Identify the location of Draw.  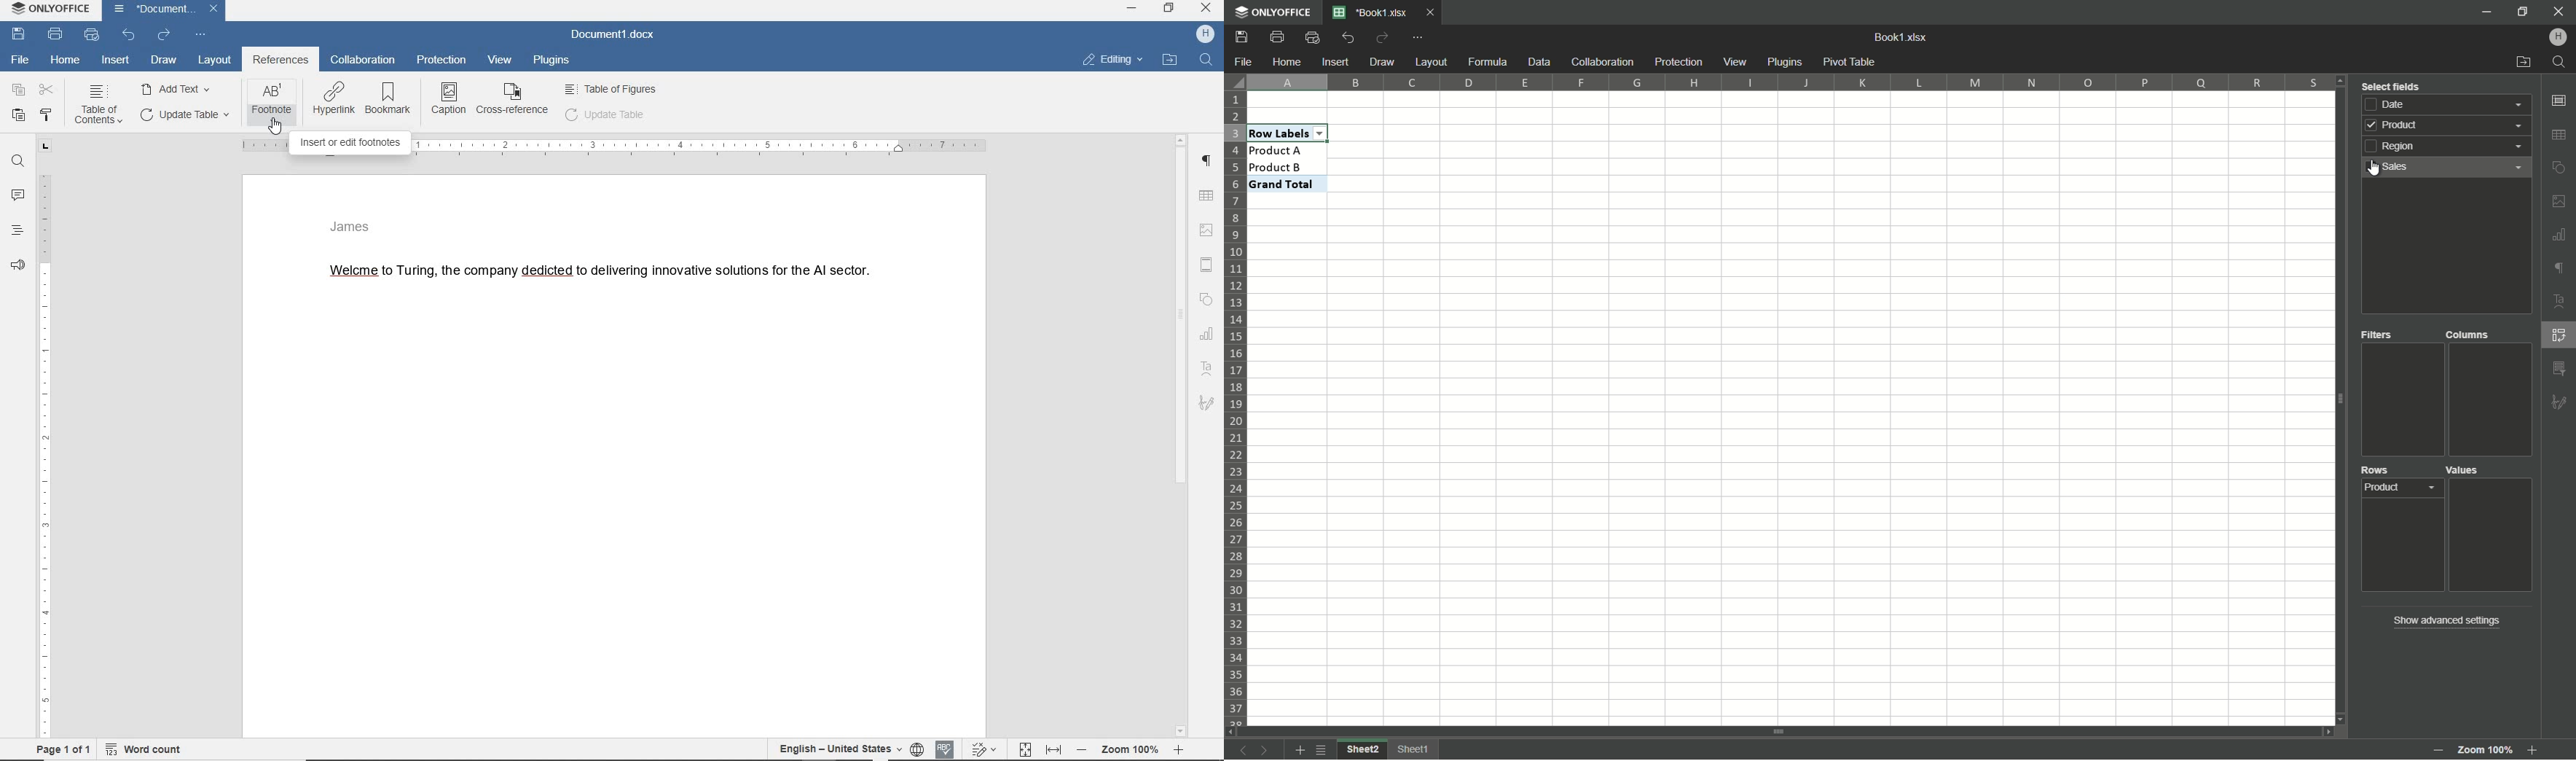
(1382, 61).